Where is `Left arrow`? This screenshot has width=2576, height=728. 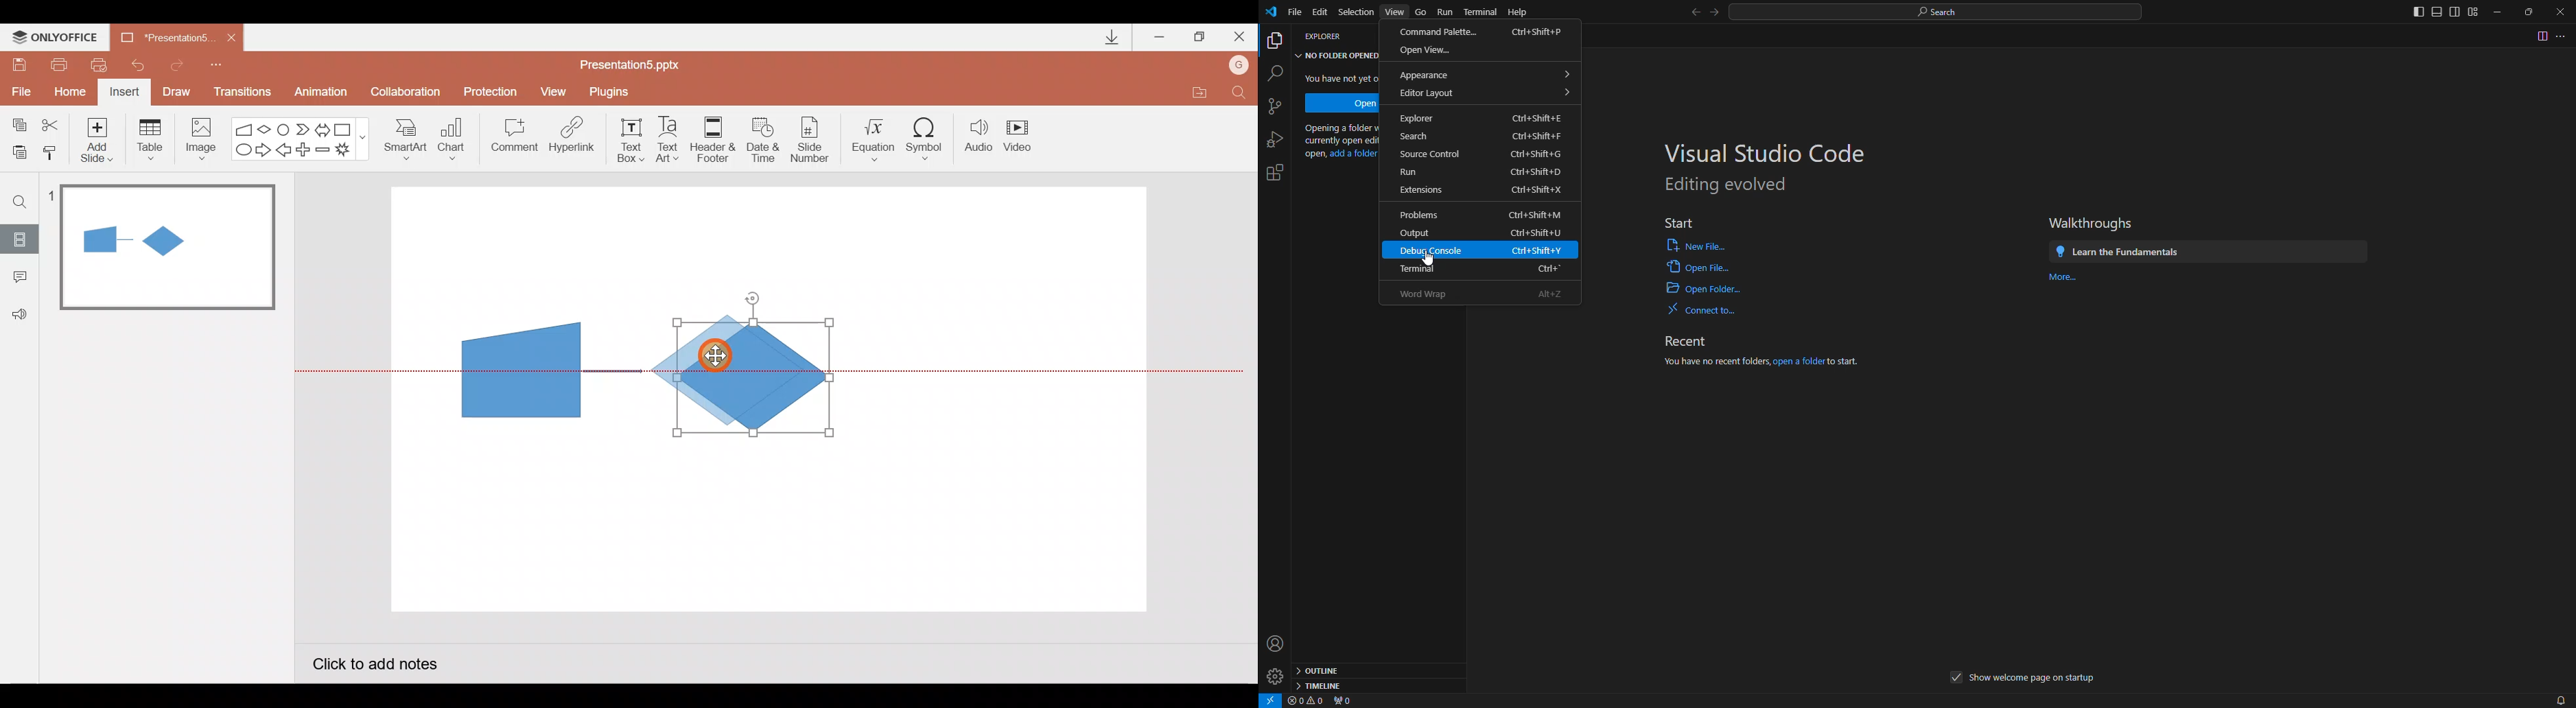 Left arrow is located at coordinates (285, 151).